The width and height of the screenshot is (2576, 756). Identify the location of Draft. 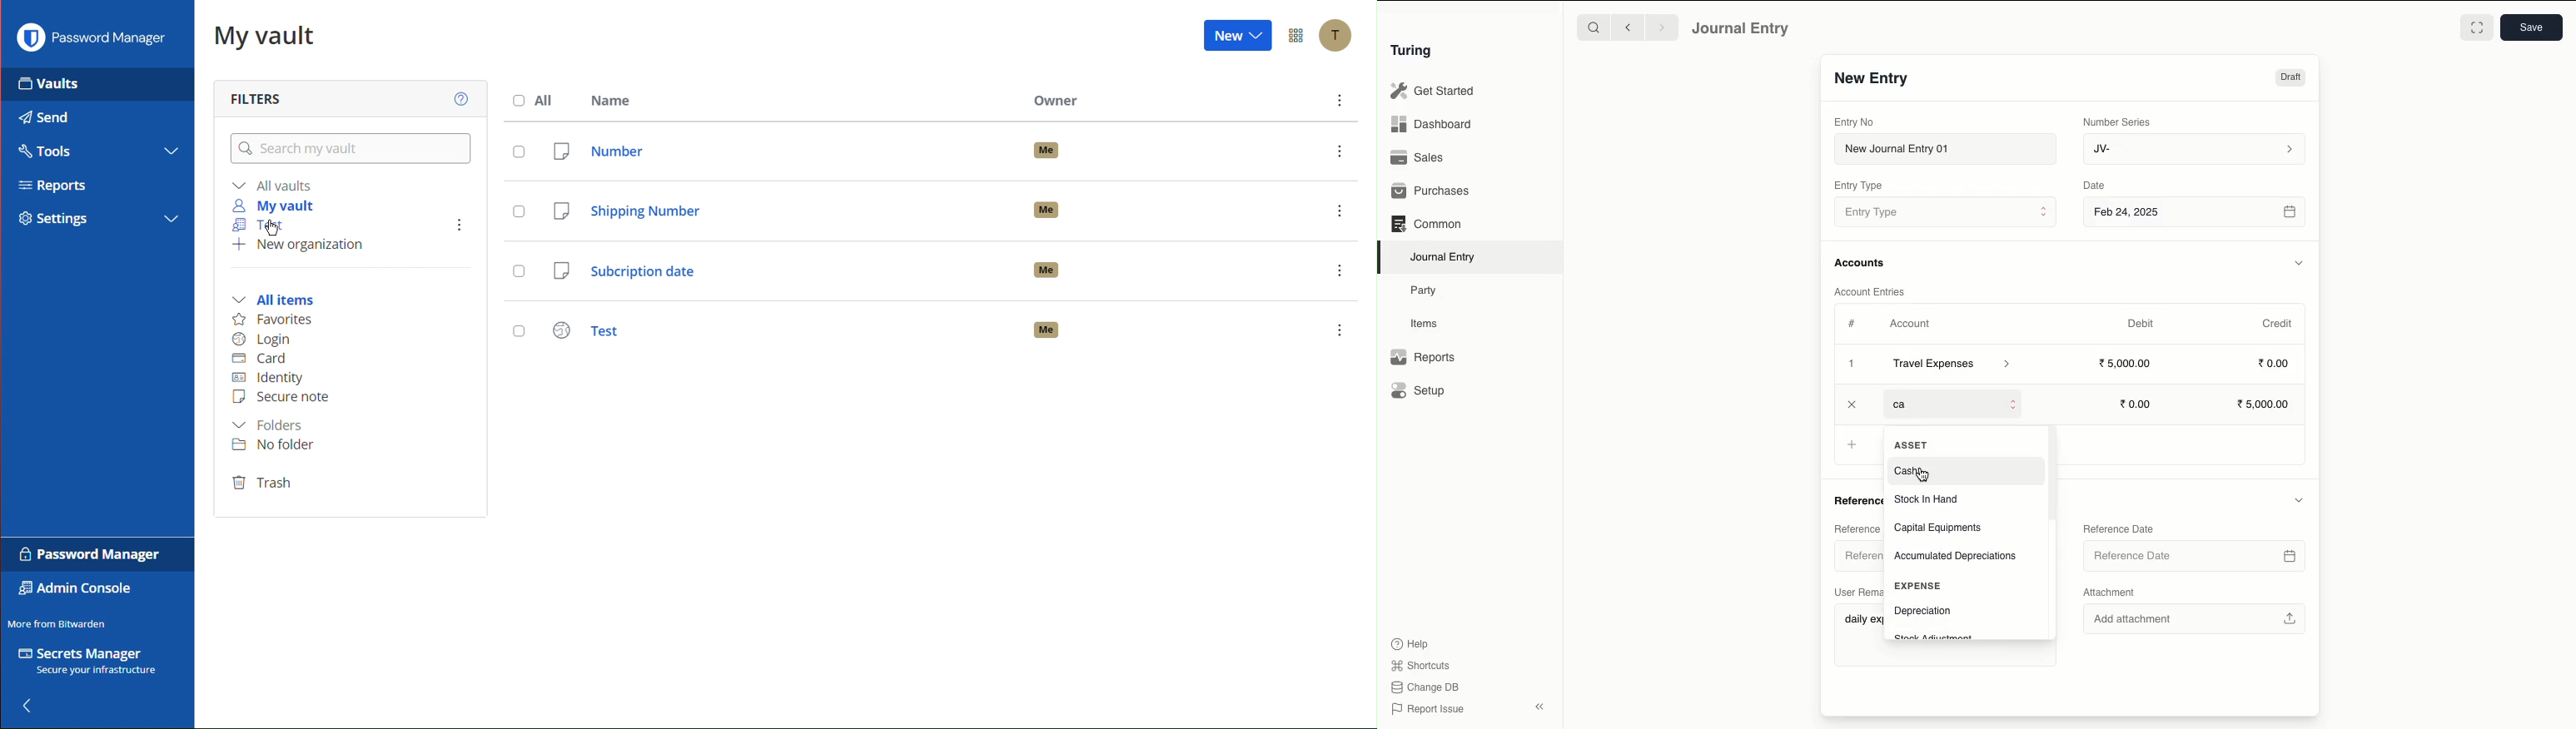
(2290, 77).